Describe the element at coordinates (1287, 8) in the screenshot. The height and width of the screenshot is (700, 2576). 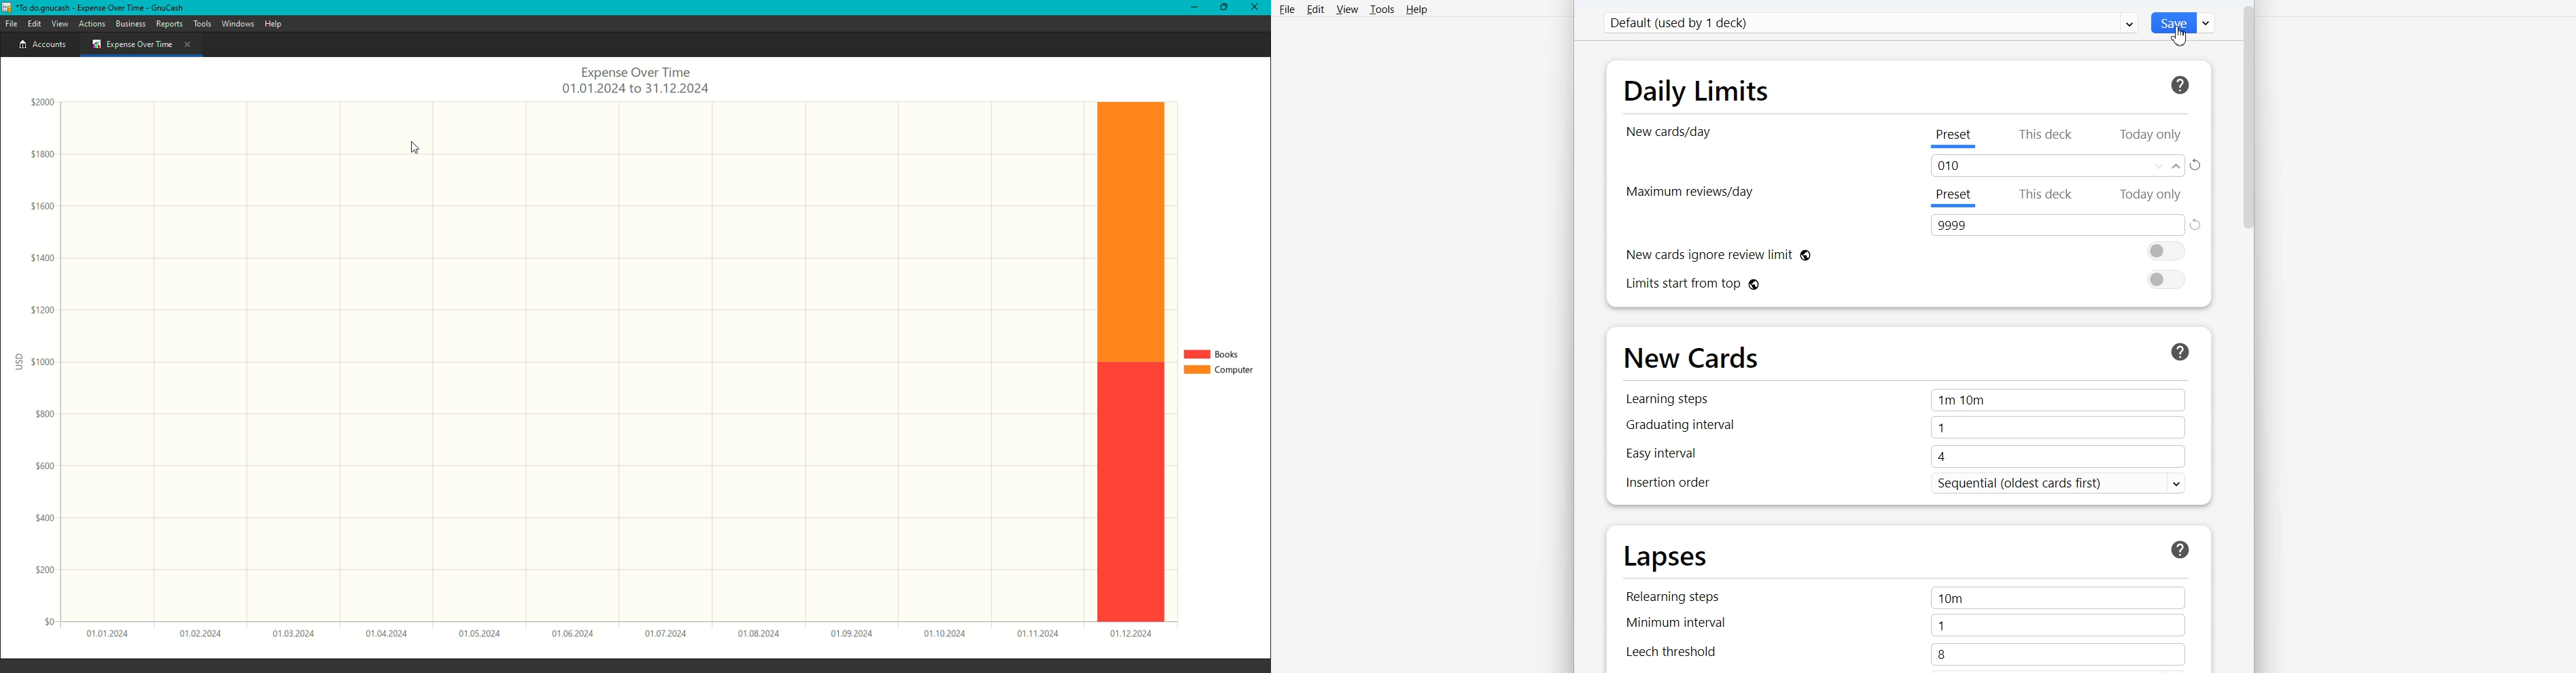
I see `File` at that location.